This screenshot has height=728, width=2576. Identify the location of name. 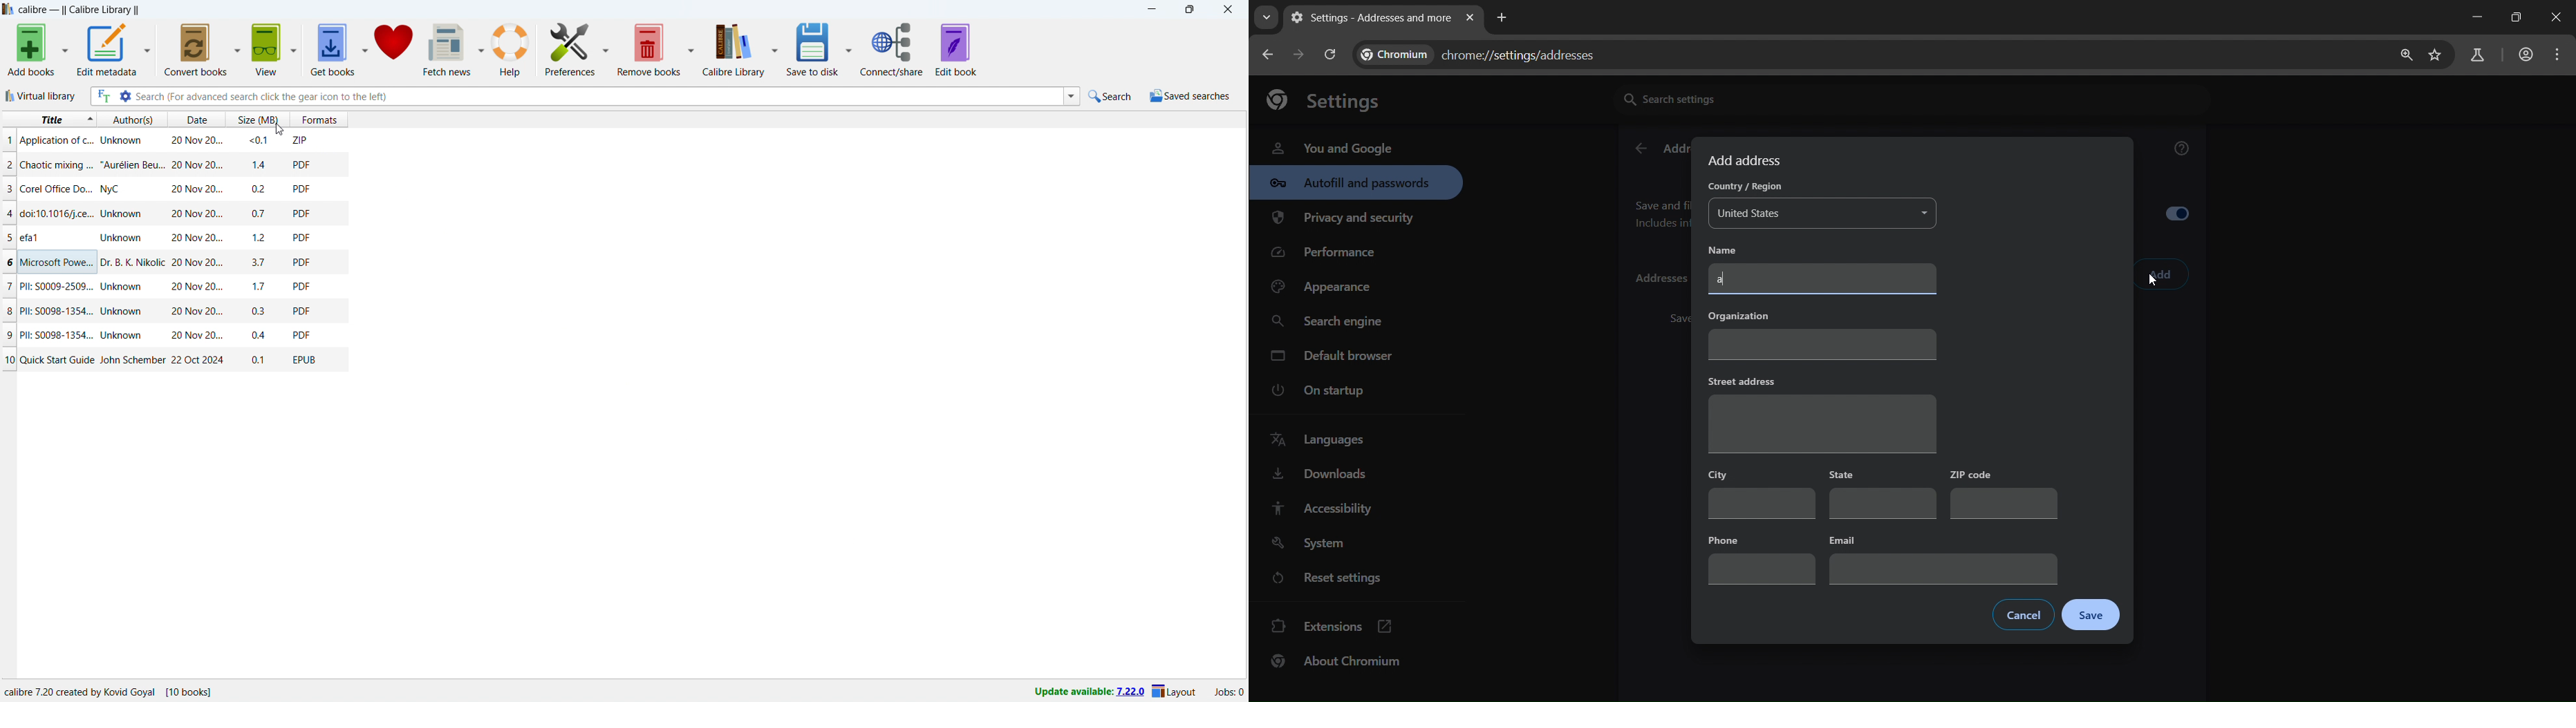
(1733, 249).